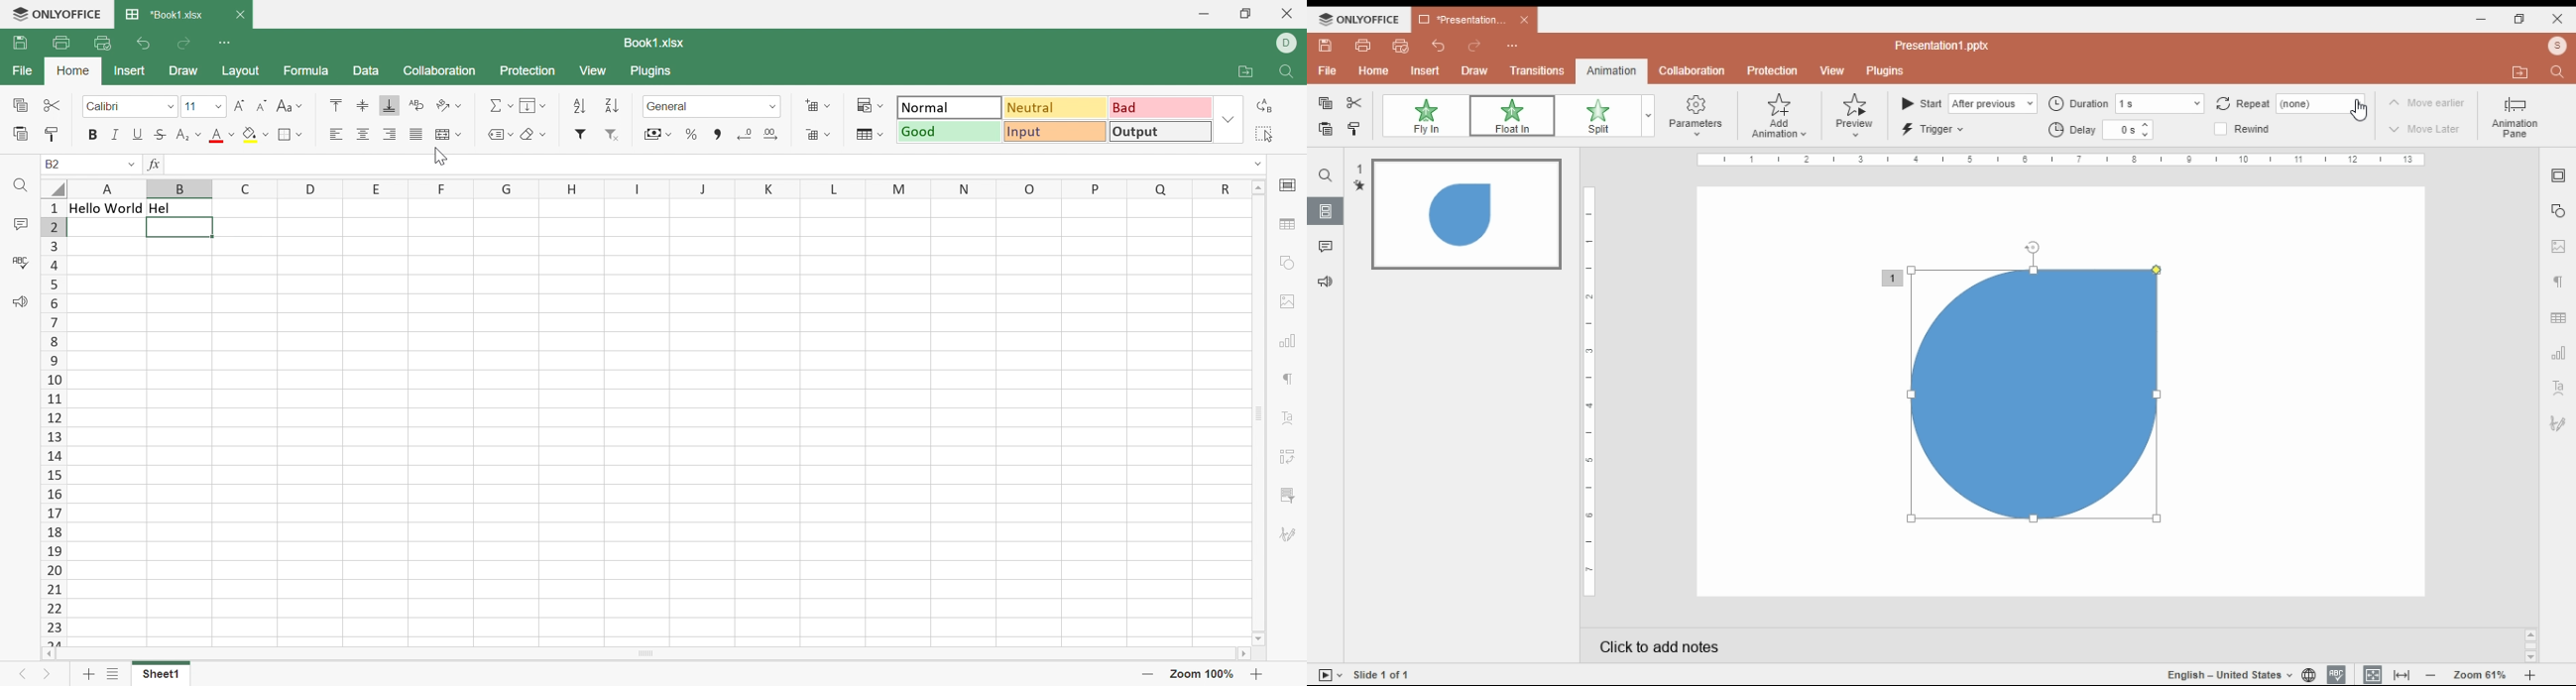 This screenshot has height=700, width=2576. I want to click on Find, so click(19, 186).